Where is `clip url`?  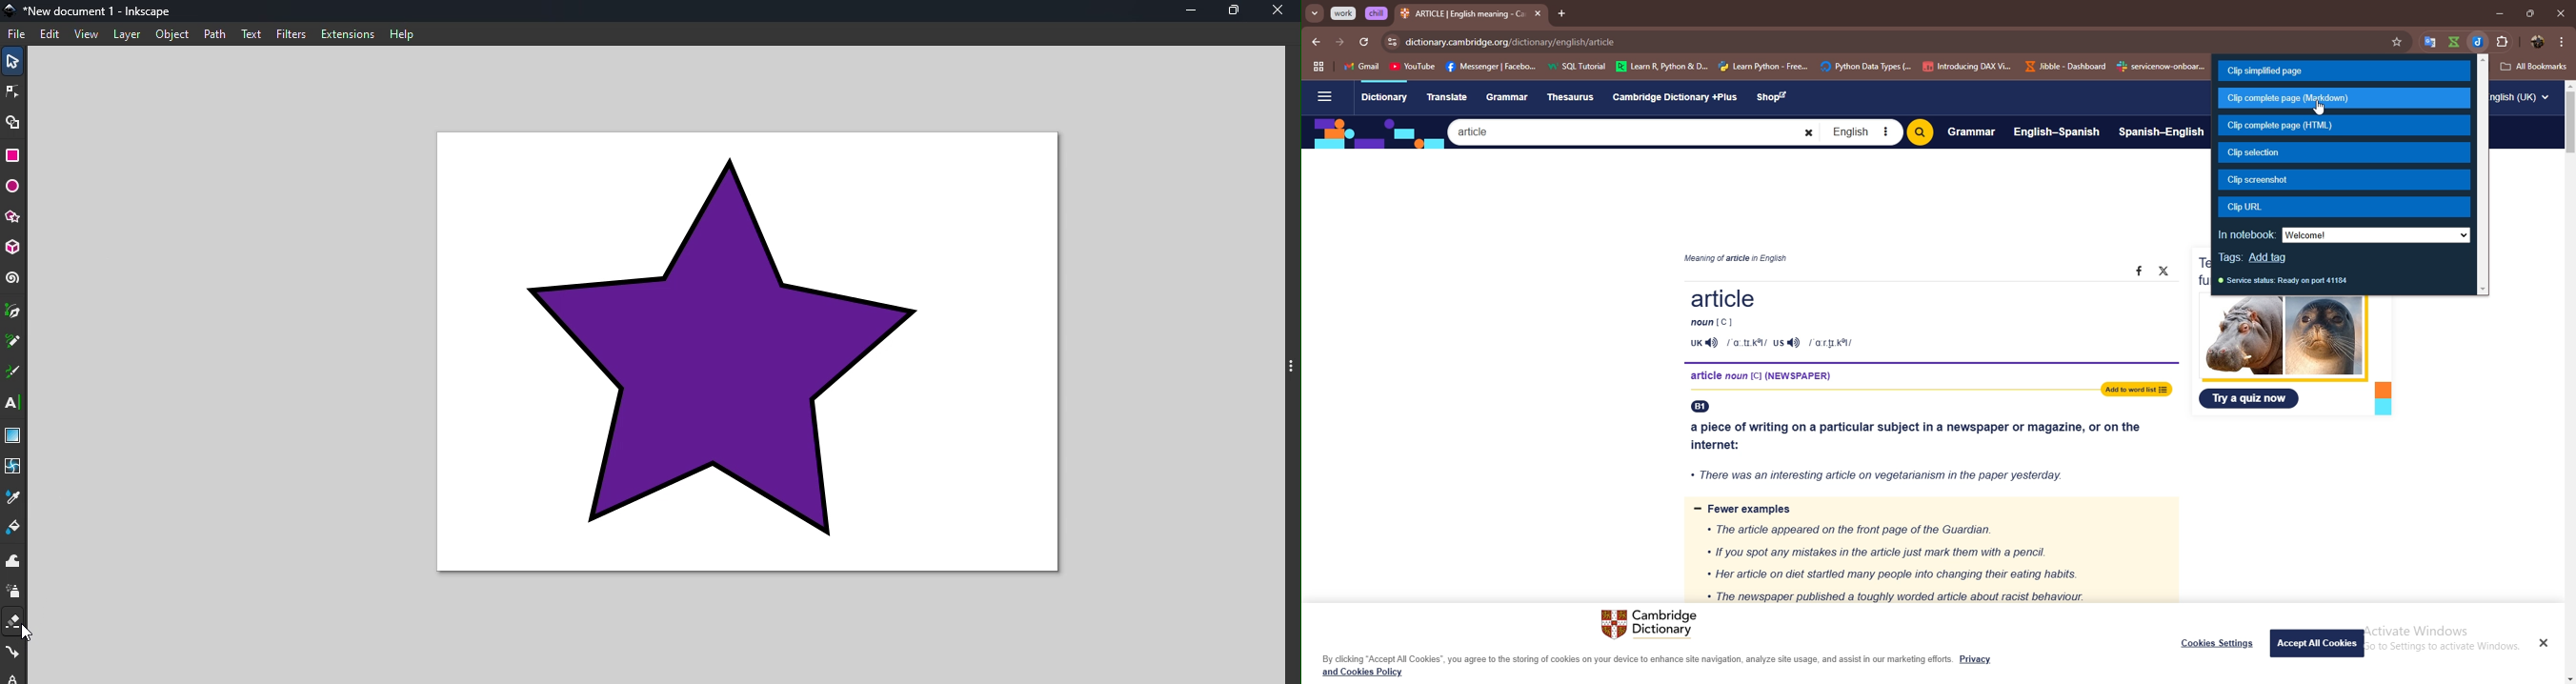 clip url is located at coordinates (2344, 207).